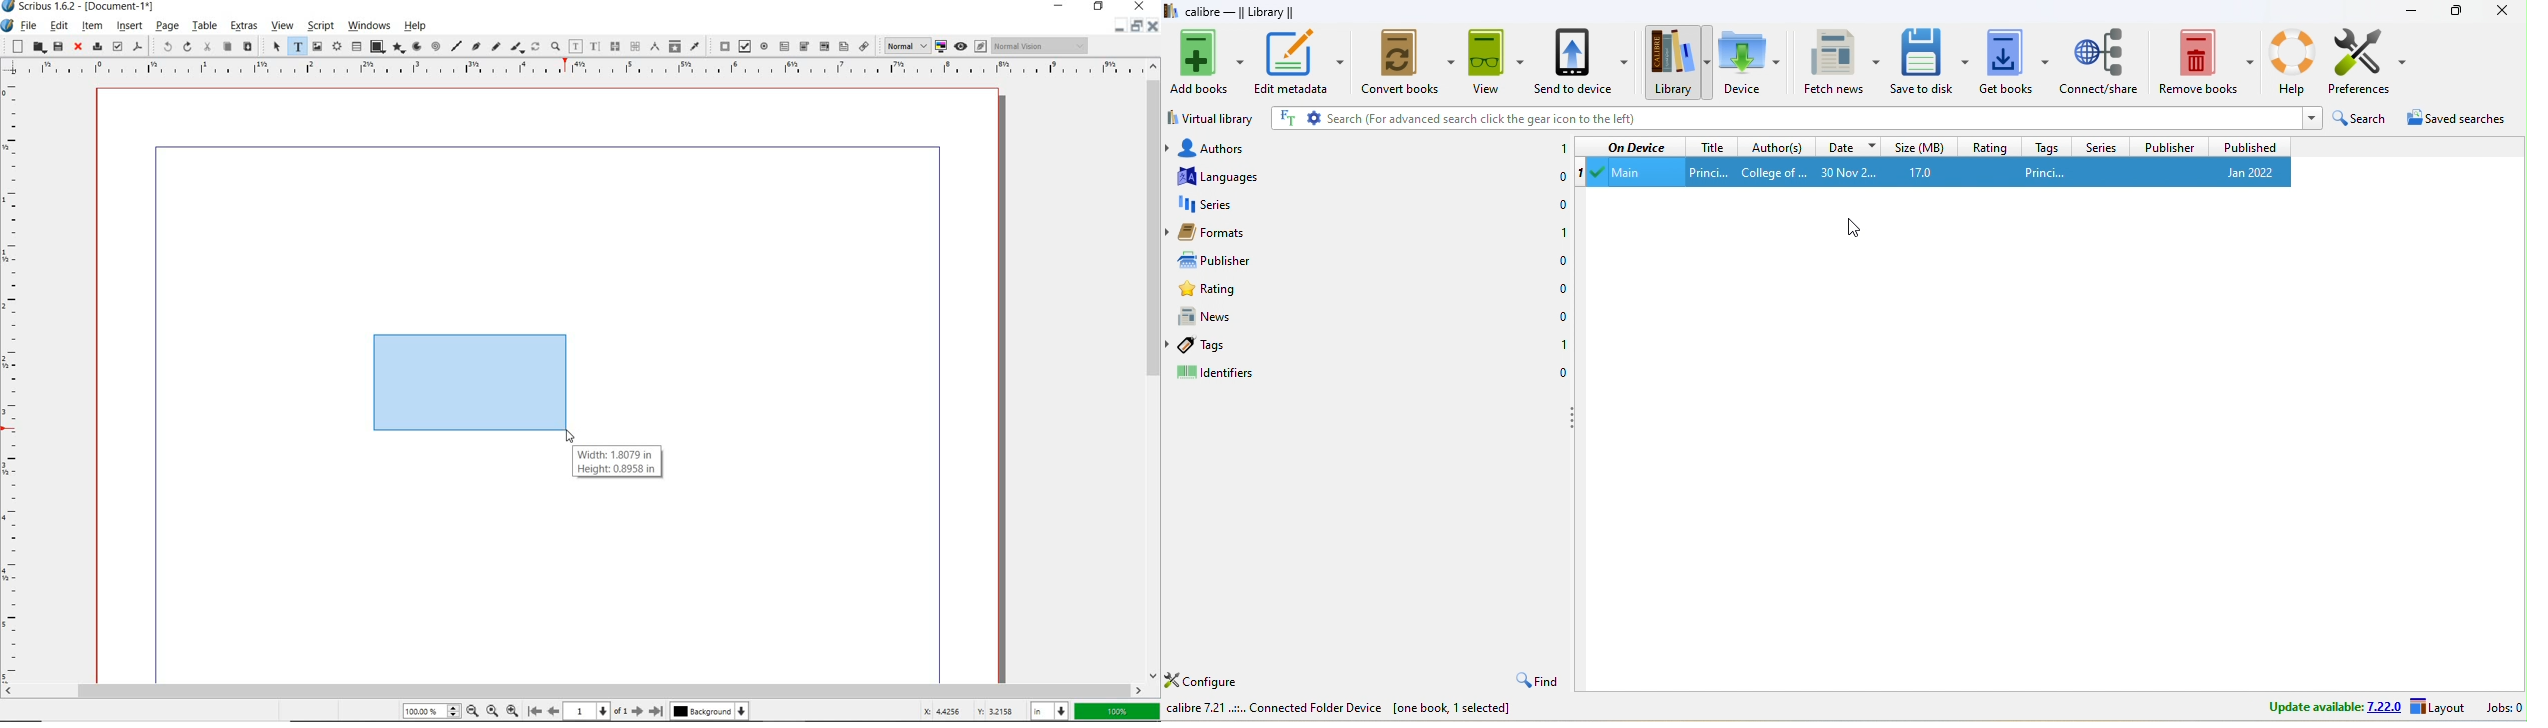 This screenshot has width=2548, height=728. I want to click on search, so click(2361, 121).